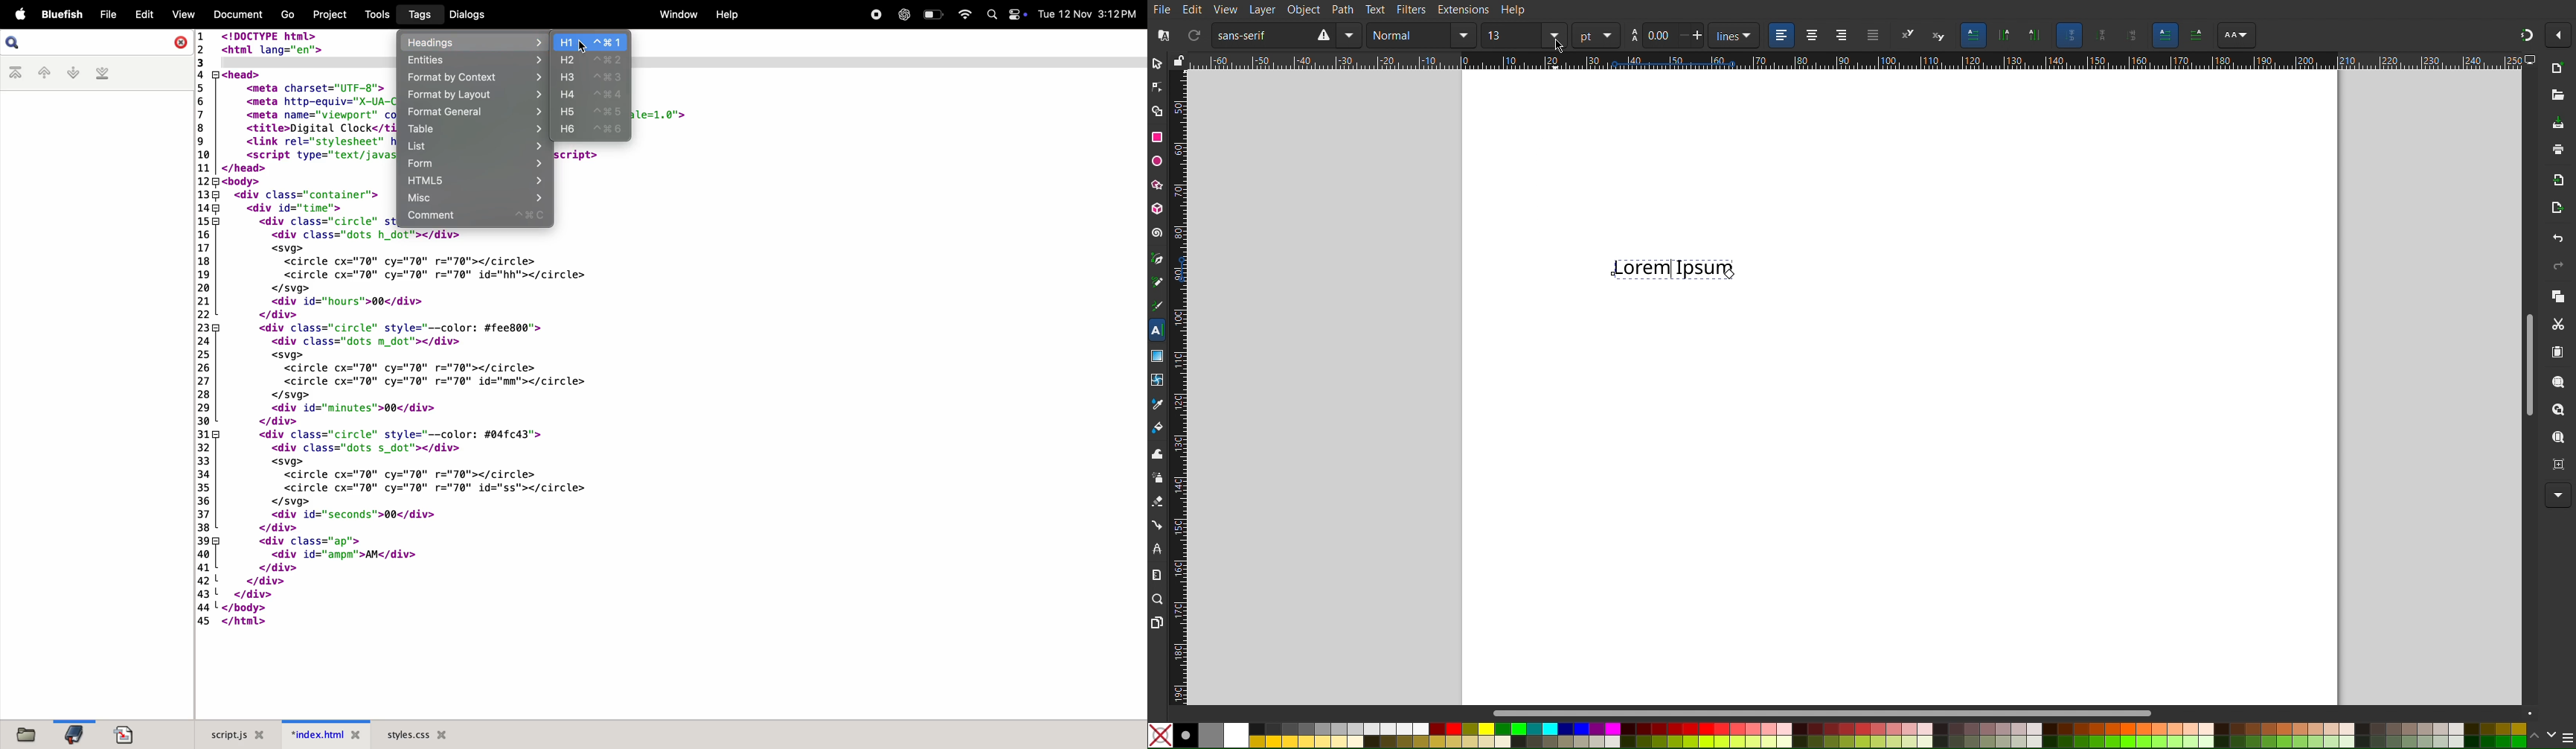 The height and width of the screenshot is (756, 2576). I want to click on Mesh Tool, so click(1156, 379).